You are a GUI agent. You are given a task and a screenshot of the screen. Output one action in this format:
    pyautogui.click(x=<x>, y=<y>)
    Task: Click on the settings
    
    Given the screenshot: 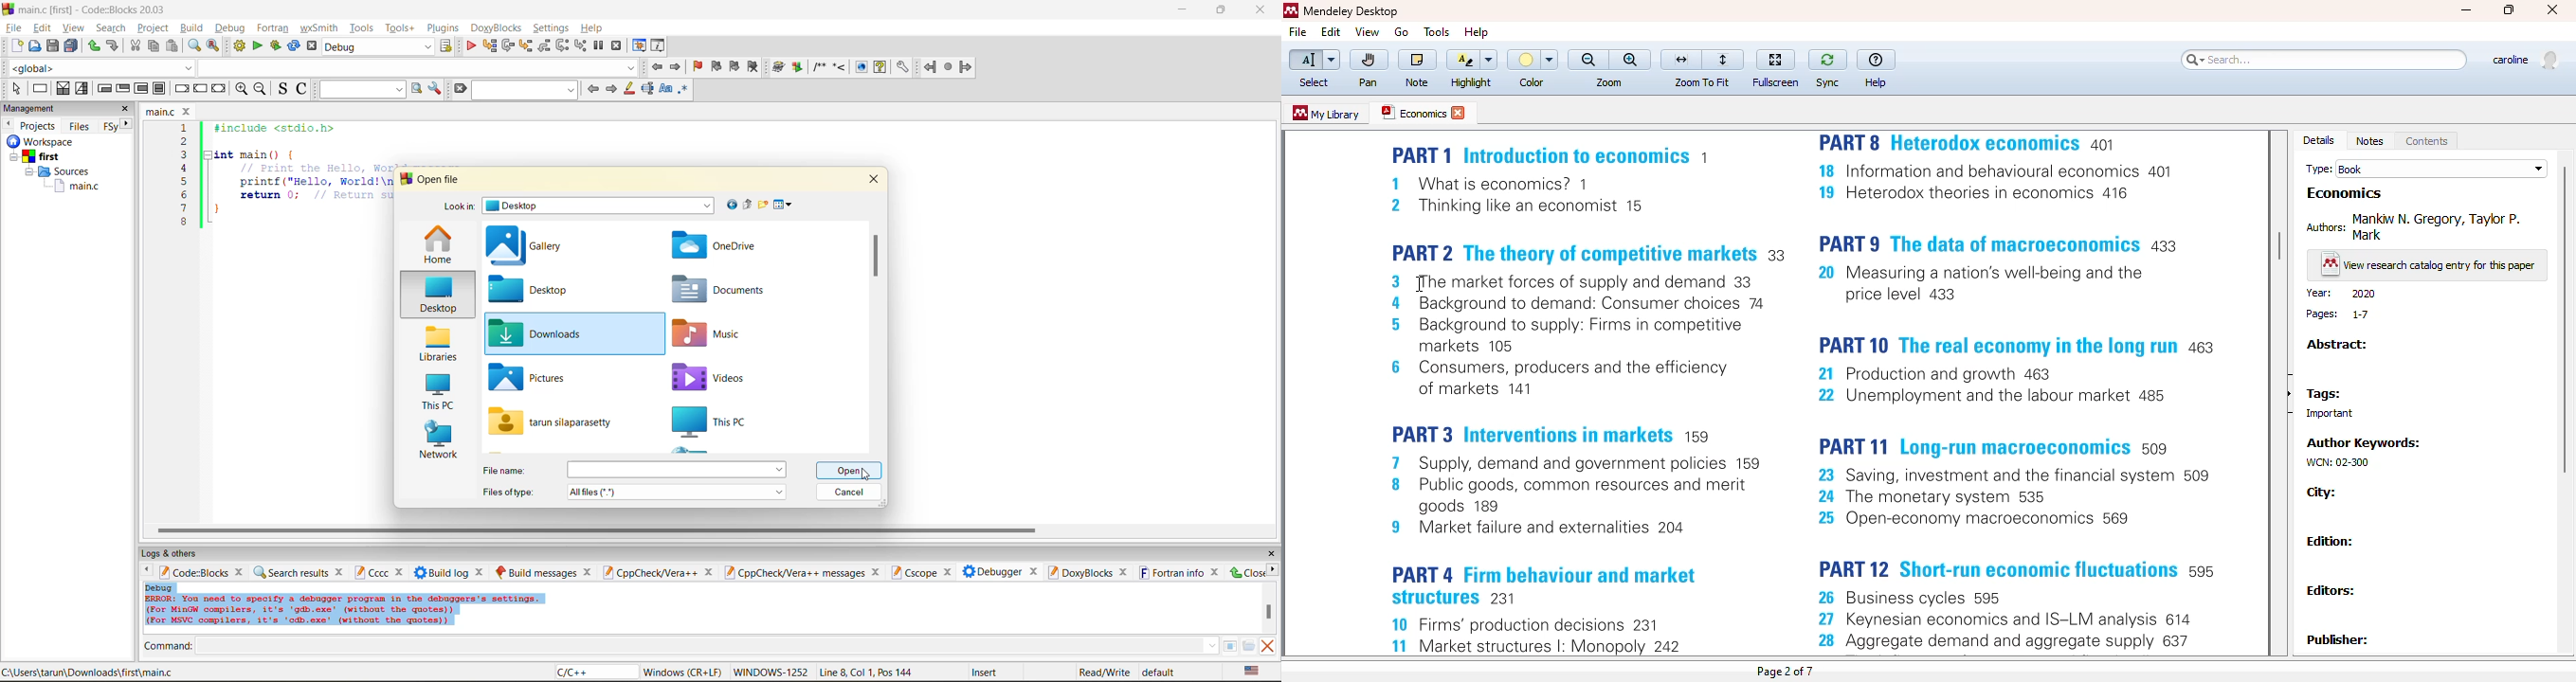 What is the action you would take?
    pyautogui.click(x=902, y=67)
    